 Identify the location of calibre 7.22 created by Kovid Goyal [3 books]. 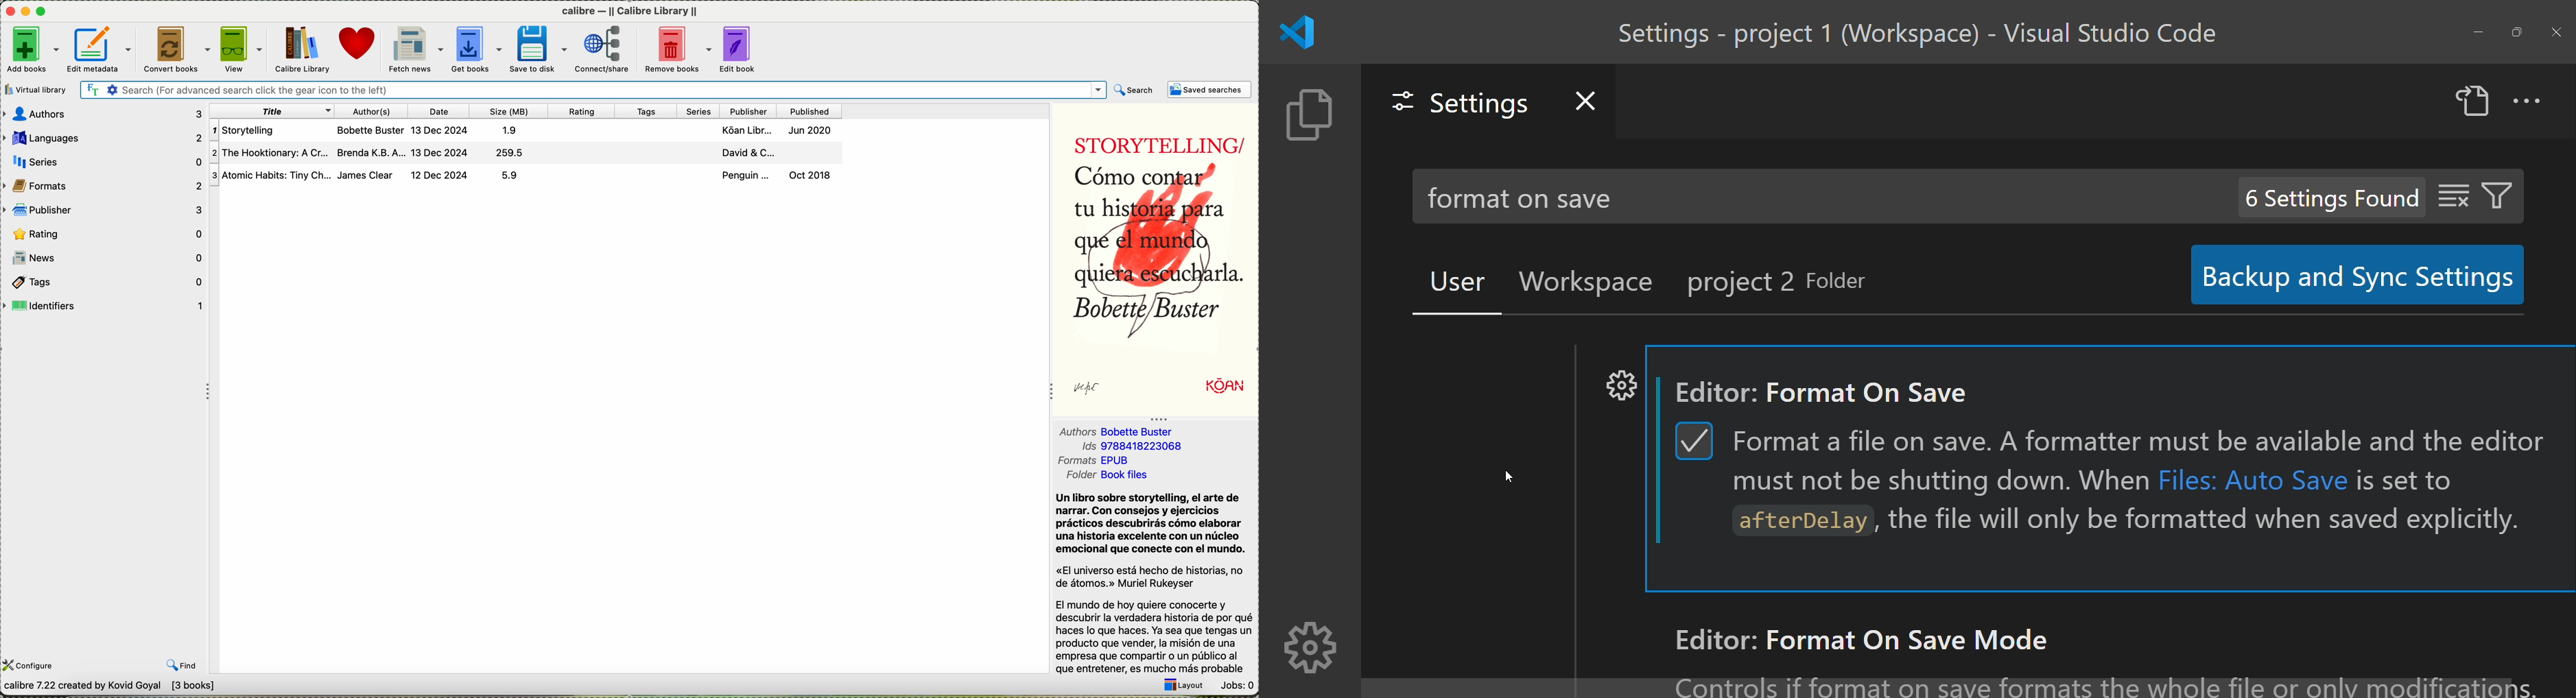
(111, 687).